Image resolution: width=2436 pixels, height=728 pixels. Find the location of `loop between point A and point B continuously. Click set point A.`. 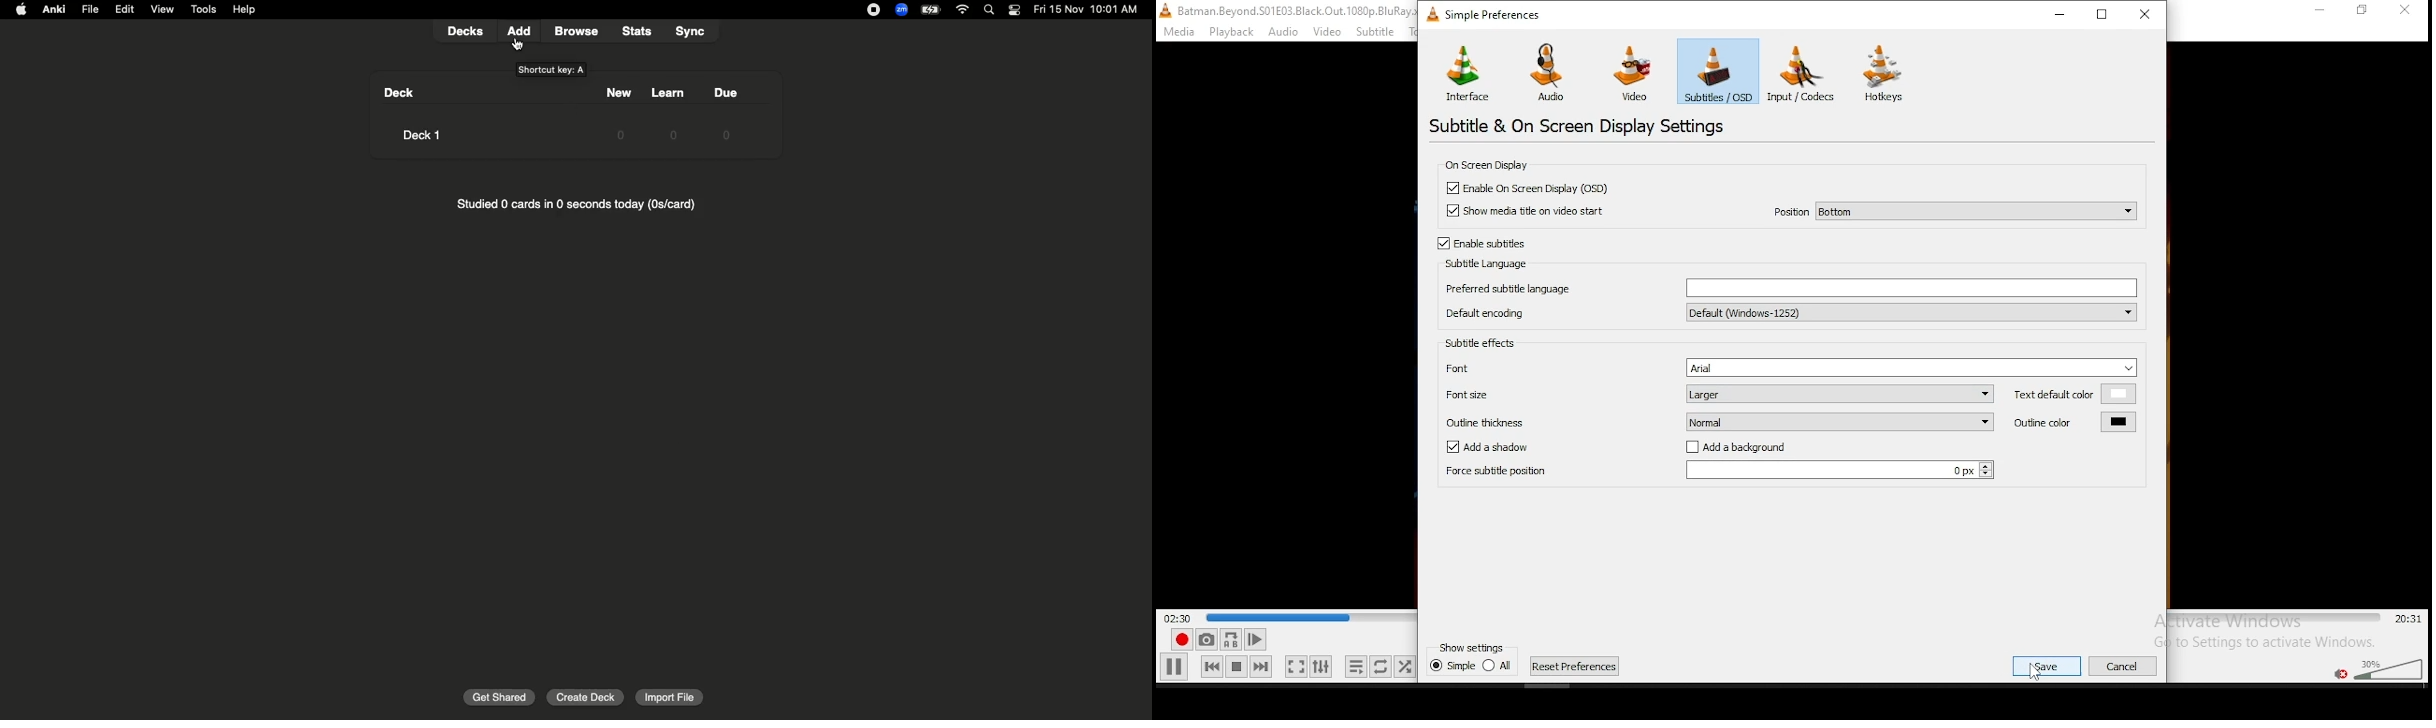

loop between point A and point B continuously. Click set point A. is located at coordinates (1230, 640).